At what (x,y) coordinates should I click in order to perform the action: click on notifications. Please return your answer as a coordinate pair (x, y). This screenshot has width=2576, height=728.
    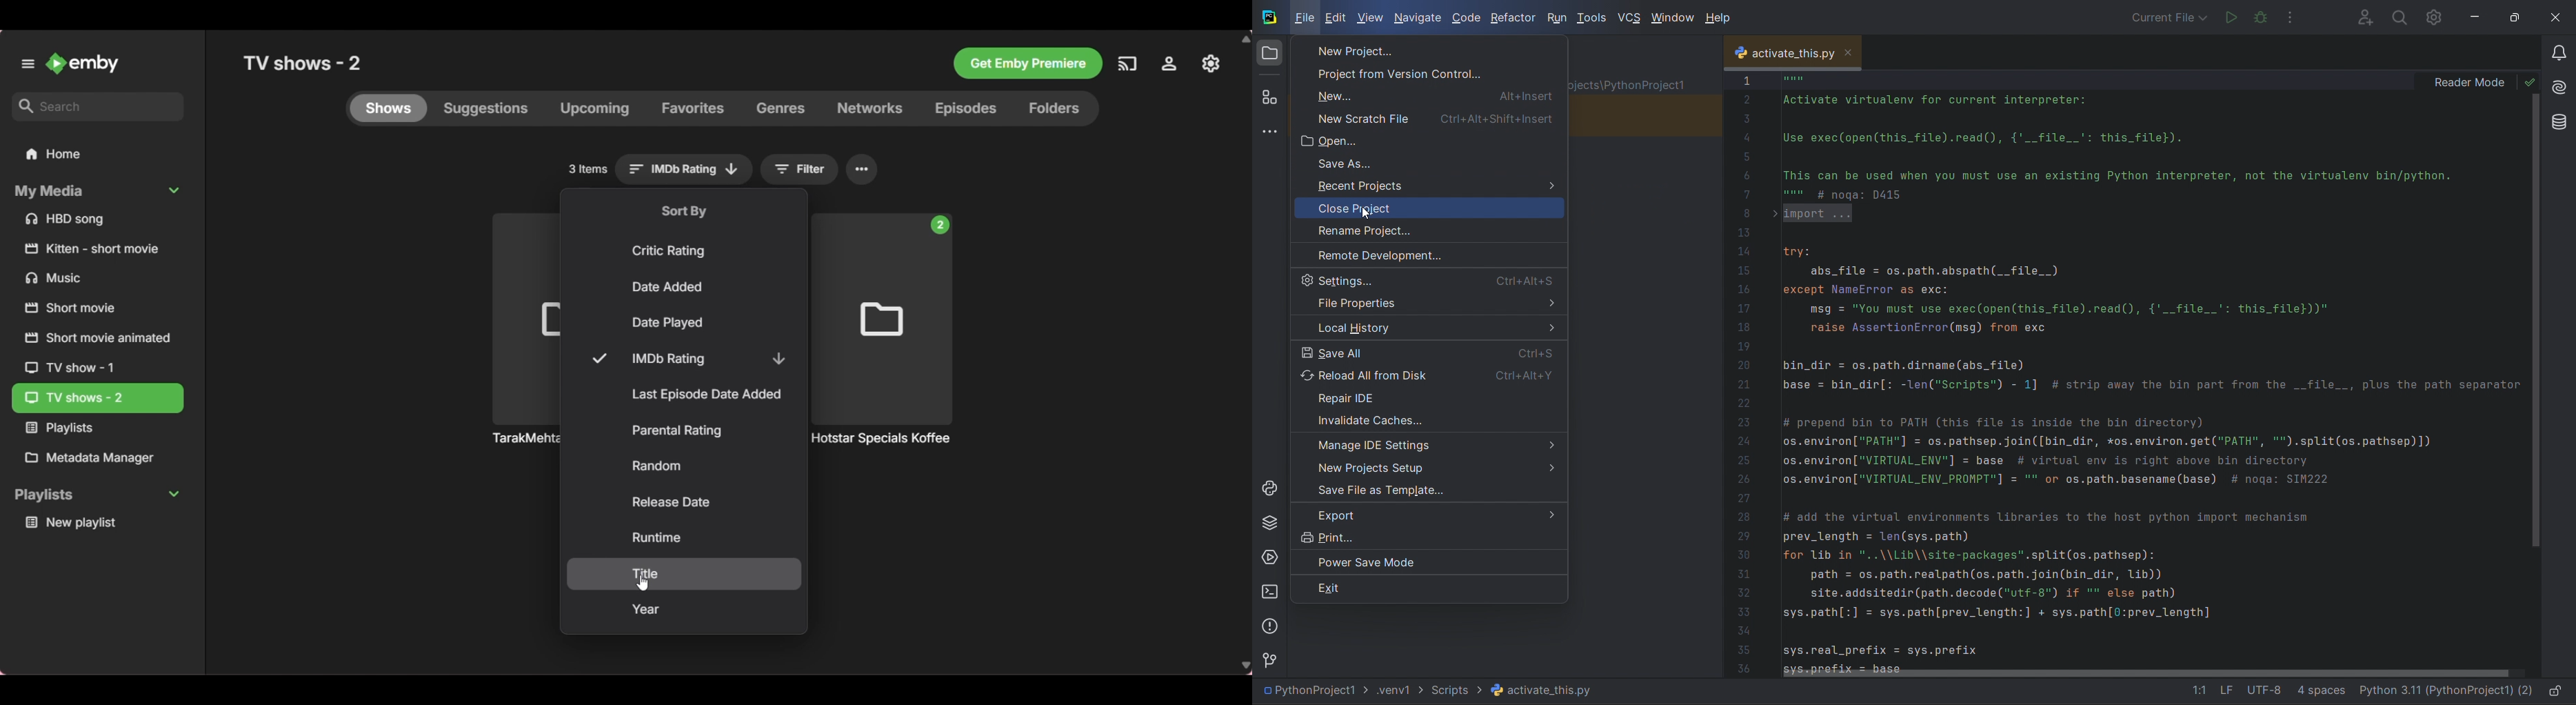
    Looking at the image, I should click on (2561, 49).